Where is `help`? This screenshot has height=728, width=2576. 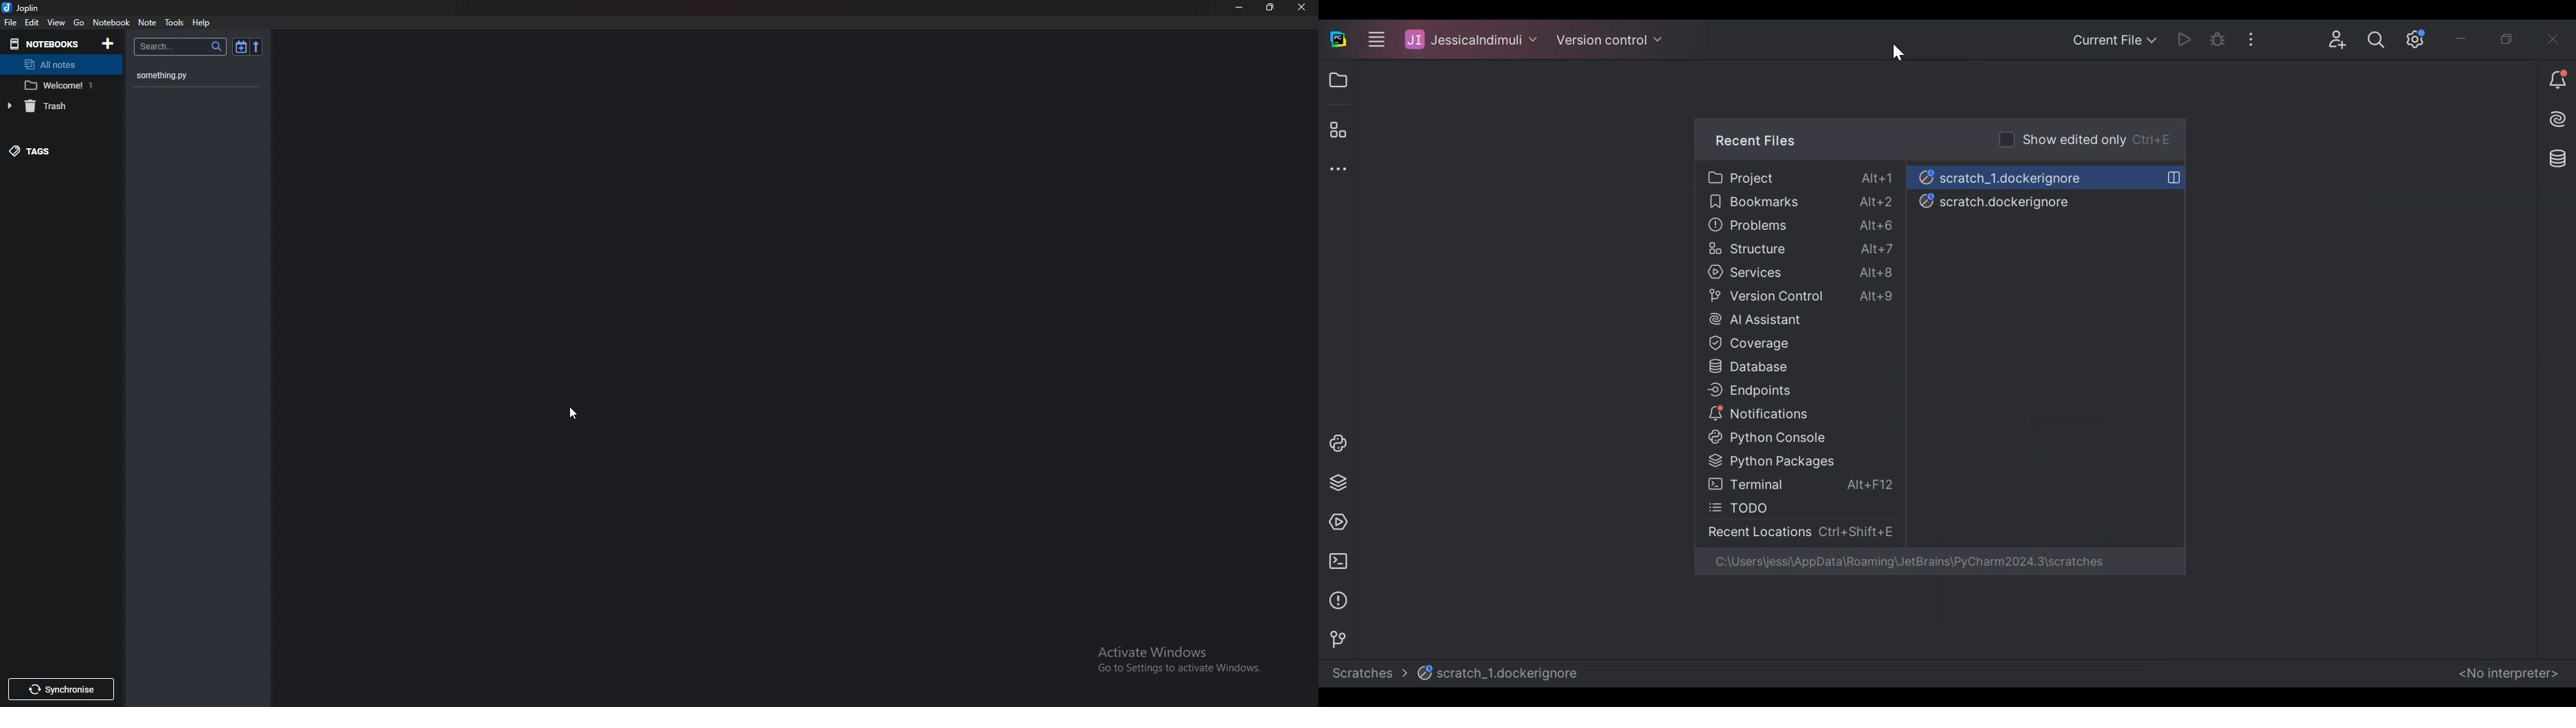
help is located at coordinates (203, 22).